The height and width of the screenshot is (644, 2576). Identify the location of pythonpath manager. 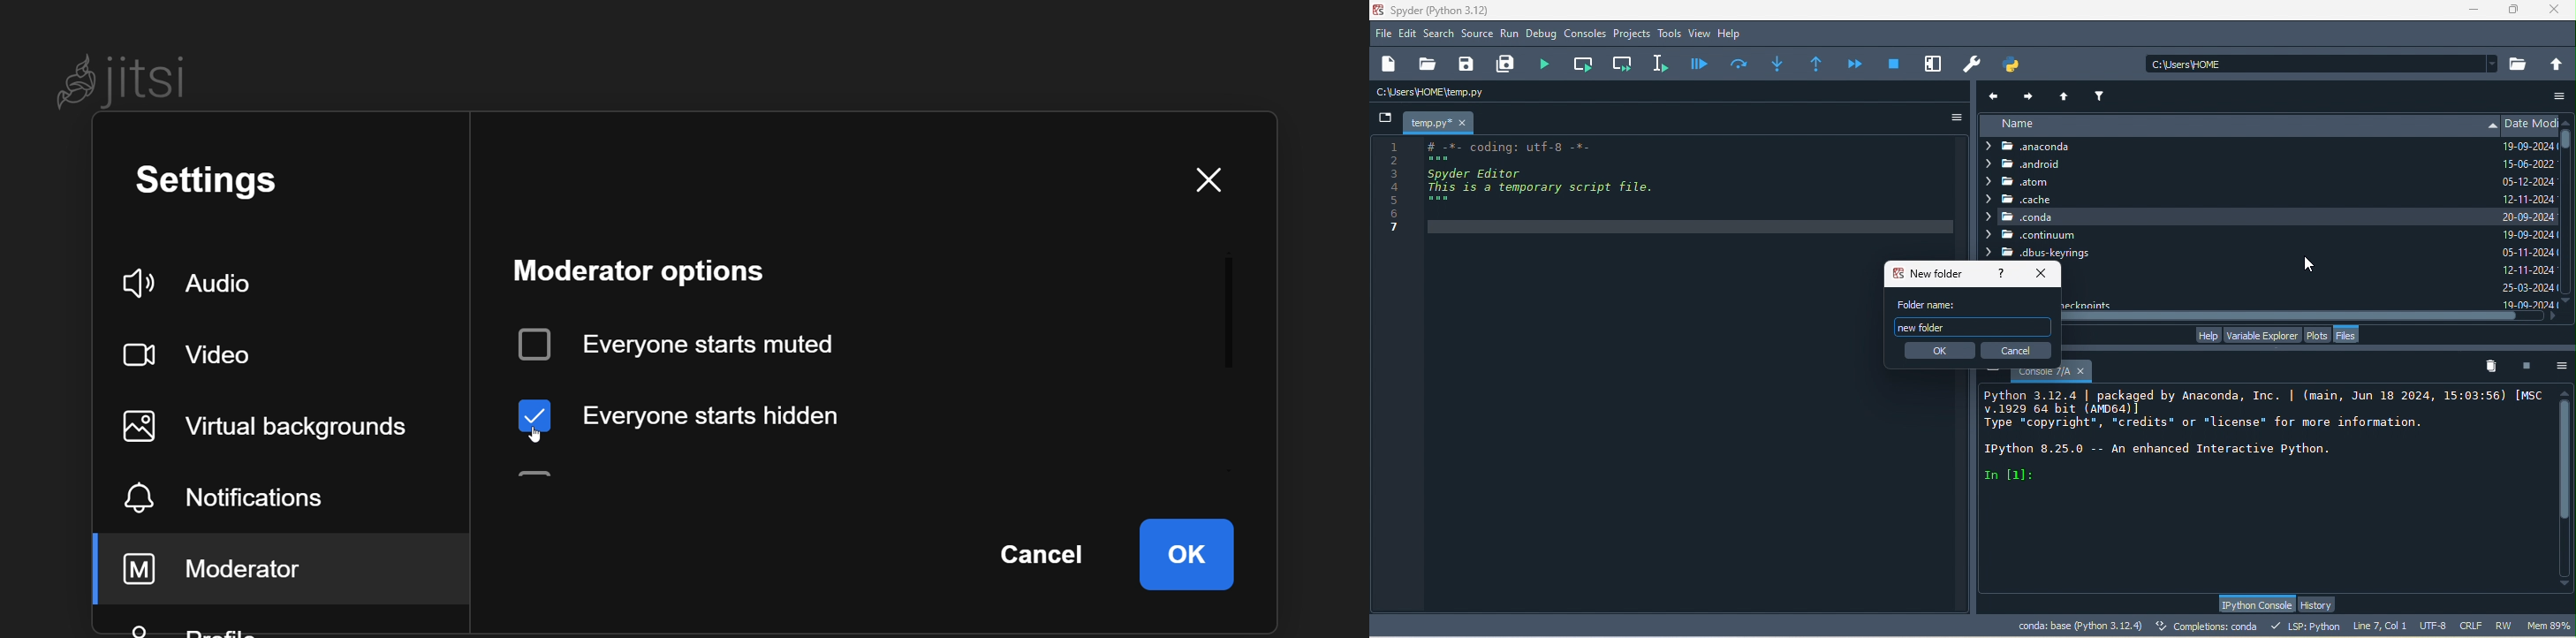
(2016, 65).